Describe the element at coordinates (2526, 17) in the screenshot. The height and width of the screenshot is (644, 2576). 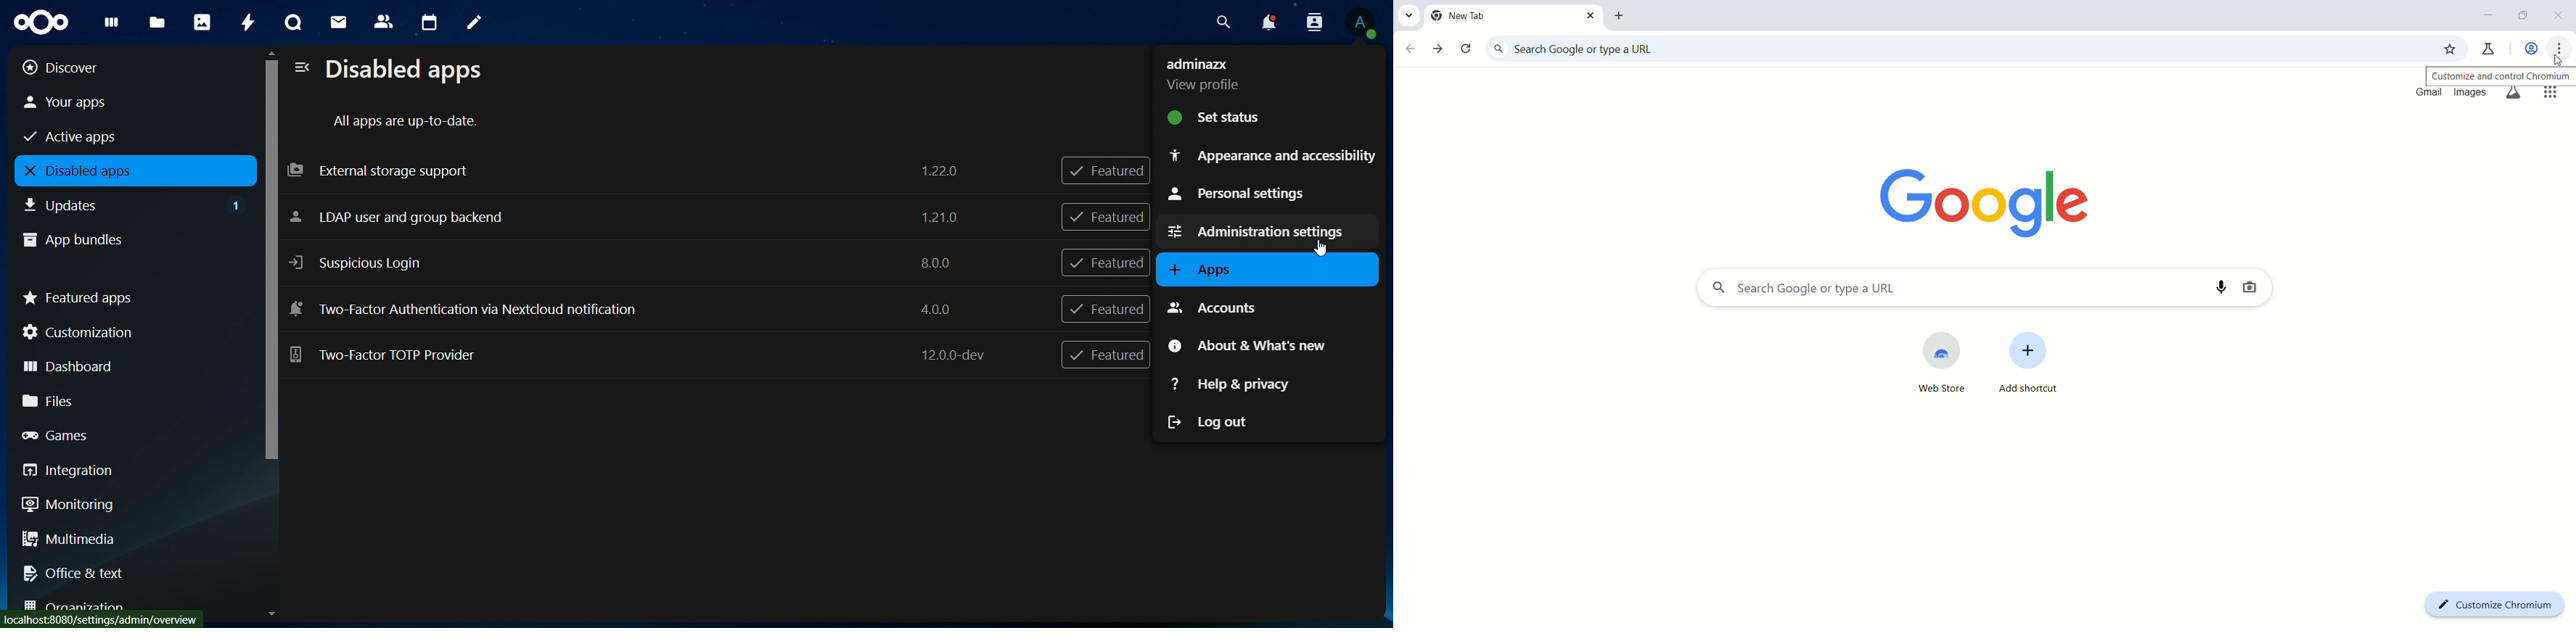
I see `maximize` at that location.